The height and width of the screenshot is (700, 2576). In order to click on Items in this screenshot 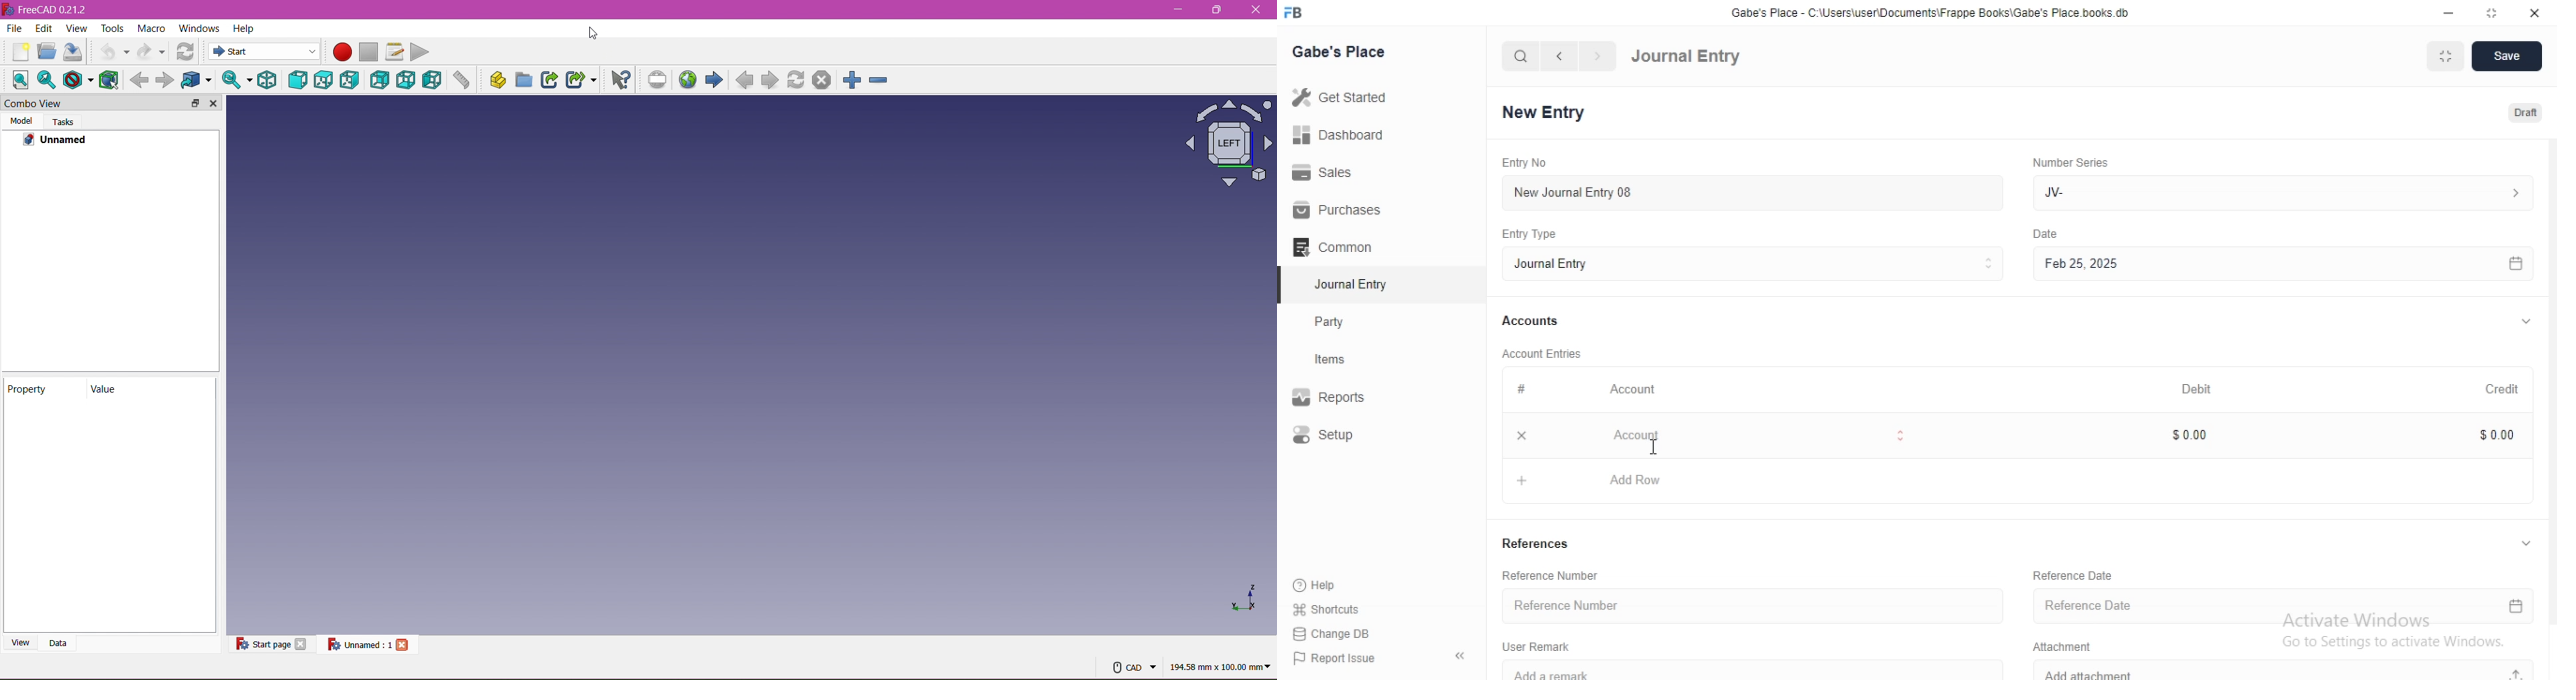, I will do `click(1349, 361)`.